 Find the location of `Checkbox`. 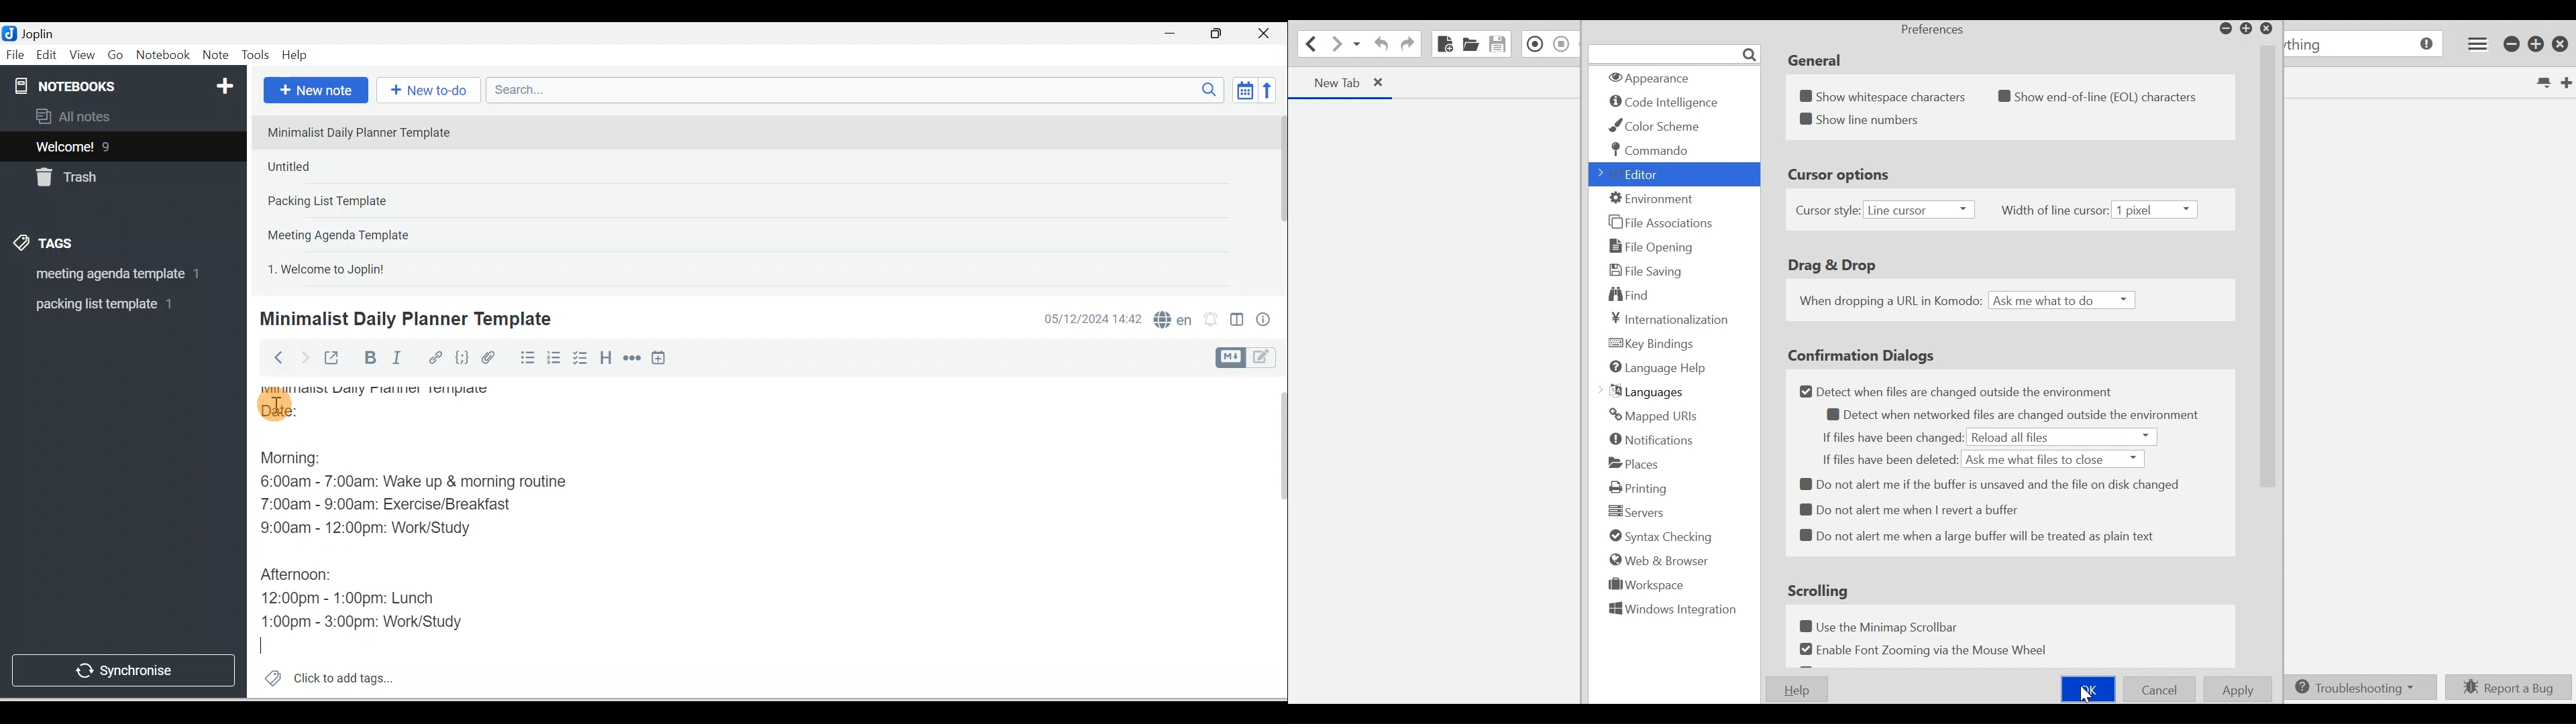

Checkbox is located at coordinates (579, 358).